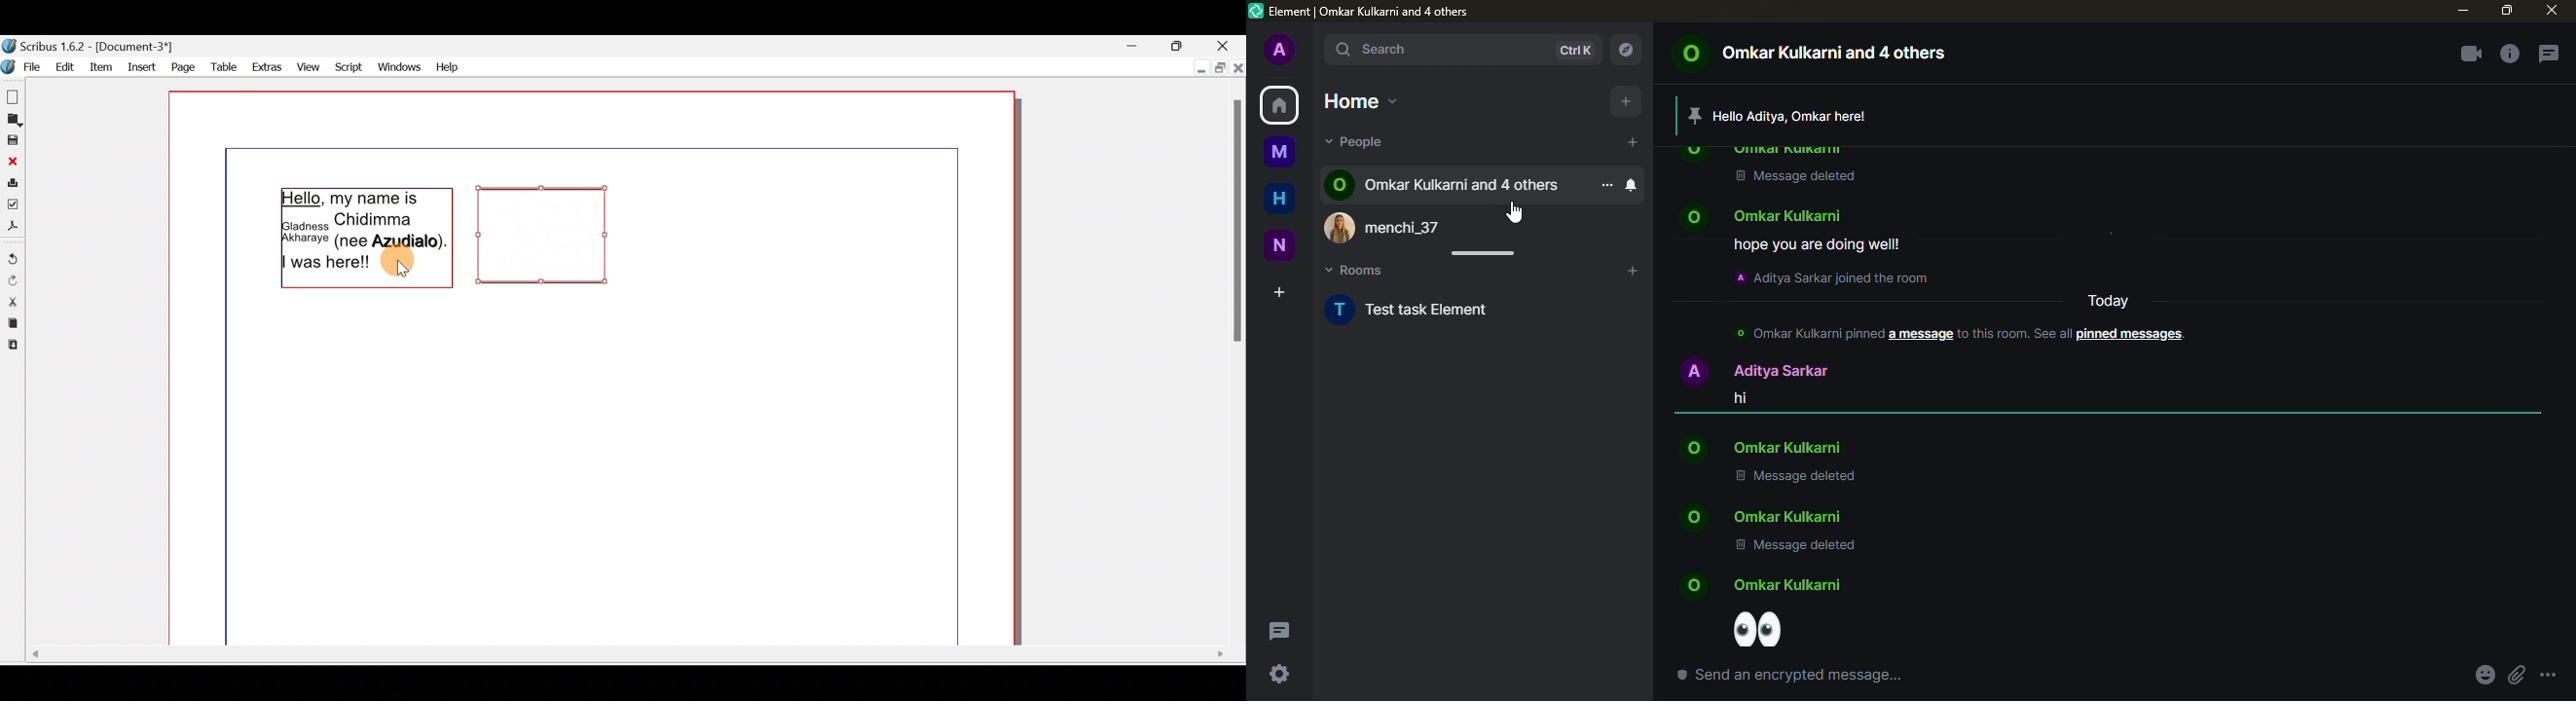 The width and height of the screenshot is (2576, 728). Describe the element at coordinates (2505, 11) in the screenshot. I see `maximize` at that location.